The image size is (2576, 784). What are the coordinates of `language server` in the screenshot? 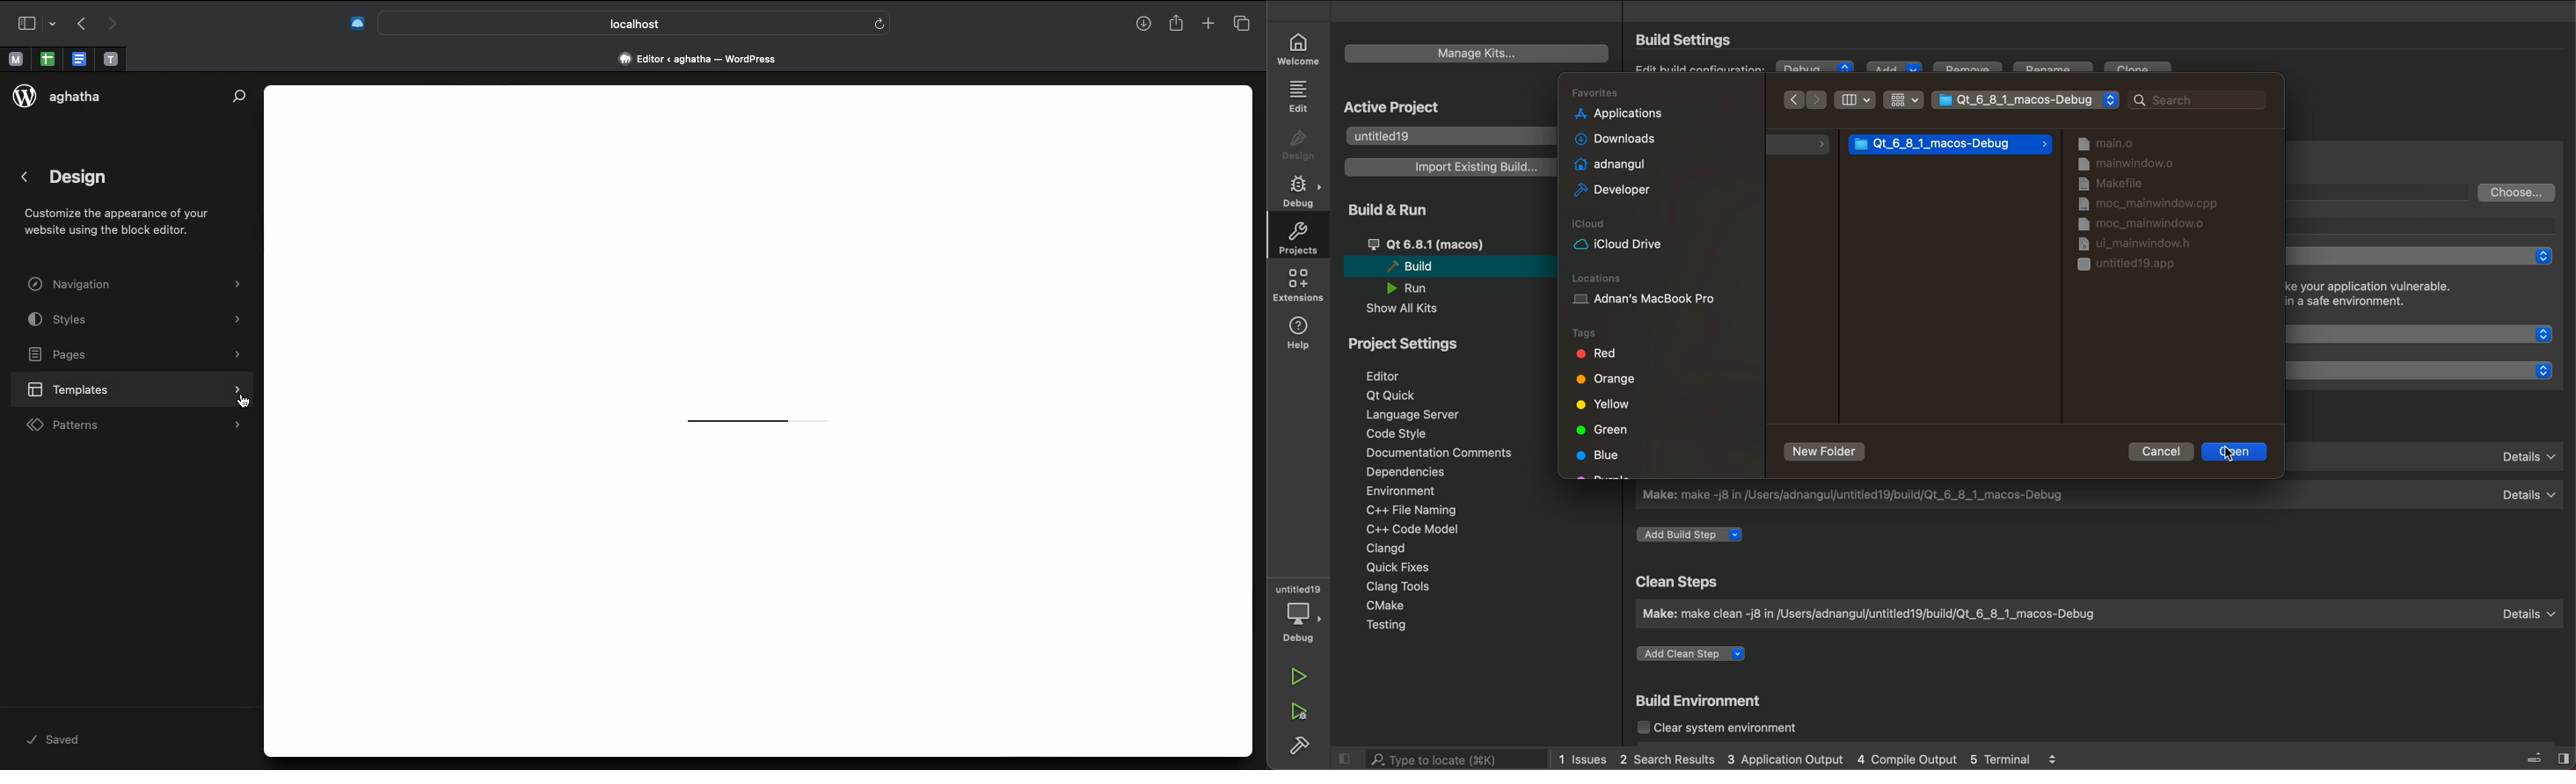 It's located at (1423, 414).